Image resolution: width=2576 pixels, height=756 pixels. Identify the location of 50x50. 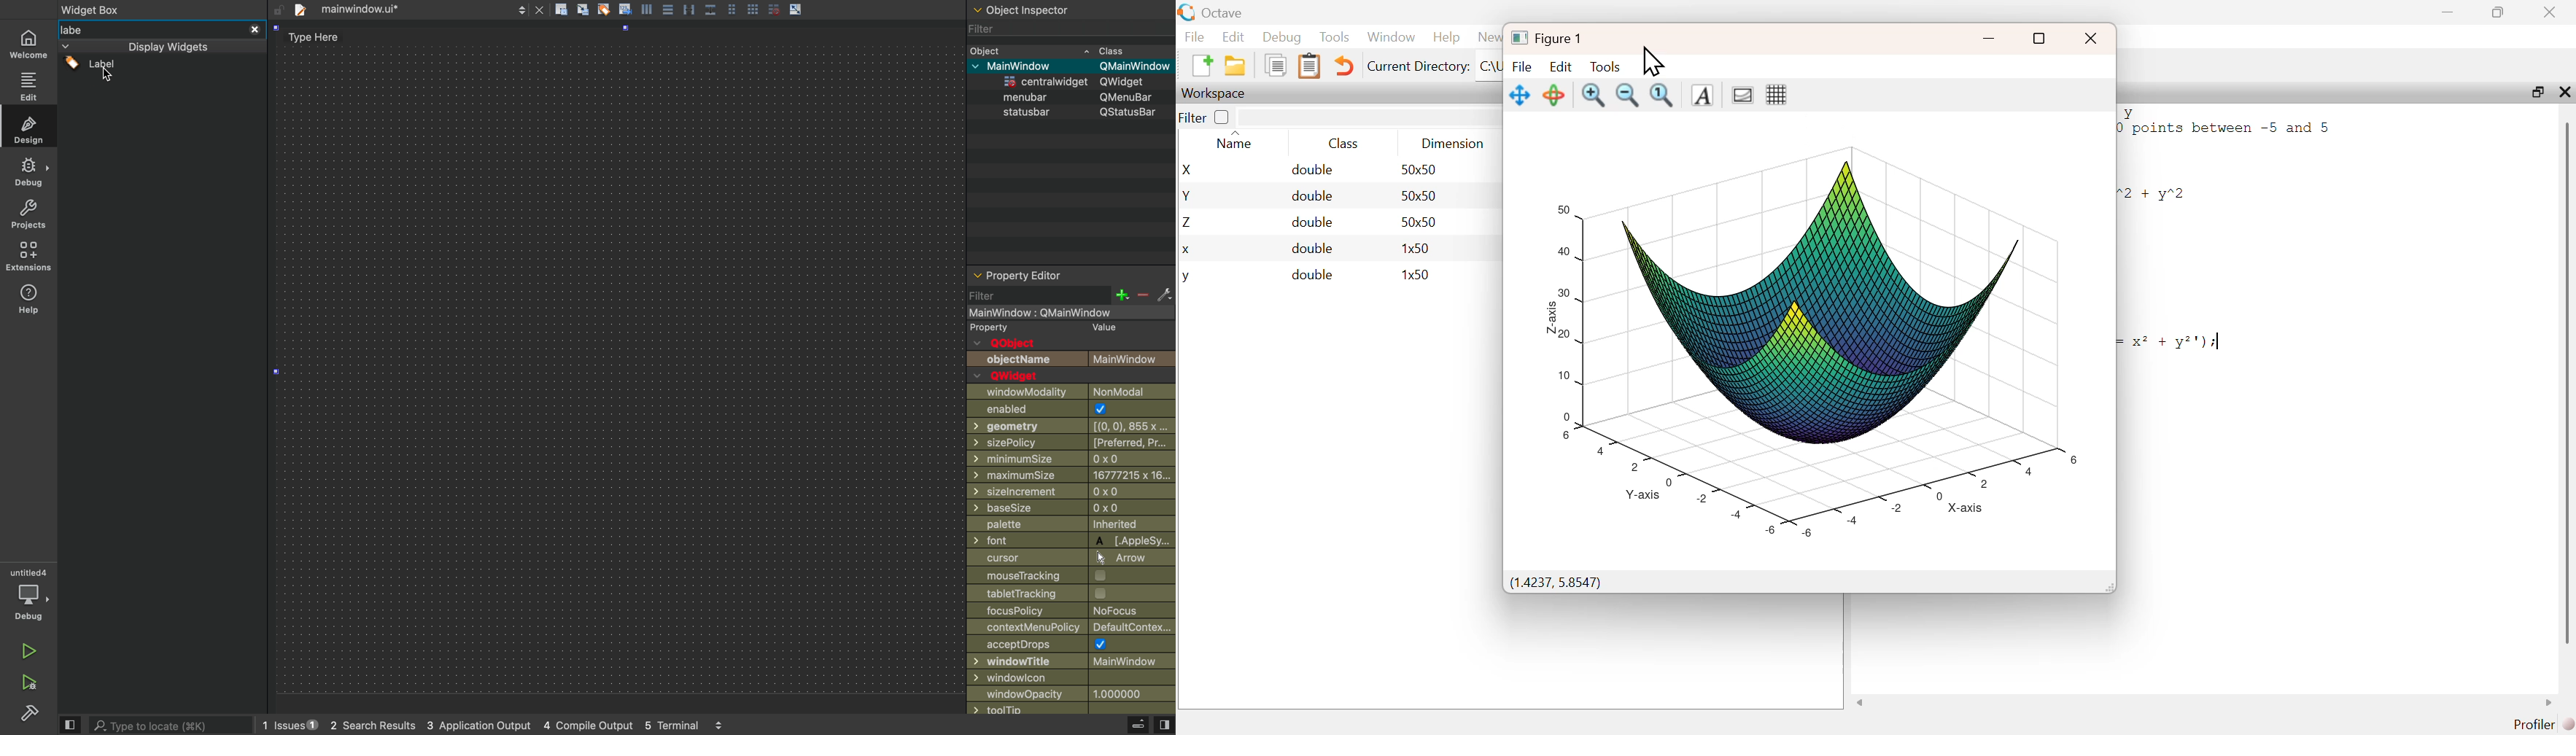
(1419, 195).